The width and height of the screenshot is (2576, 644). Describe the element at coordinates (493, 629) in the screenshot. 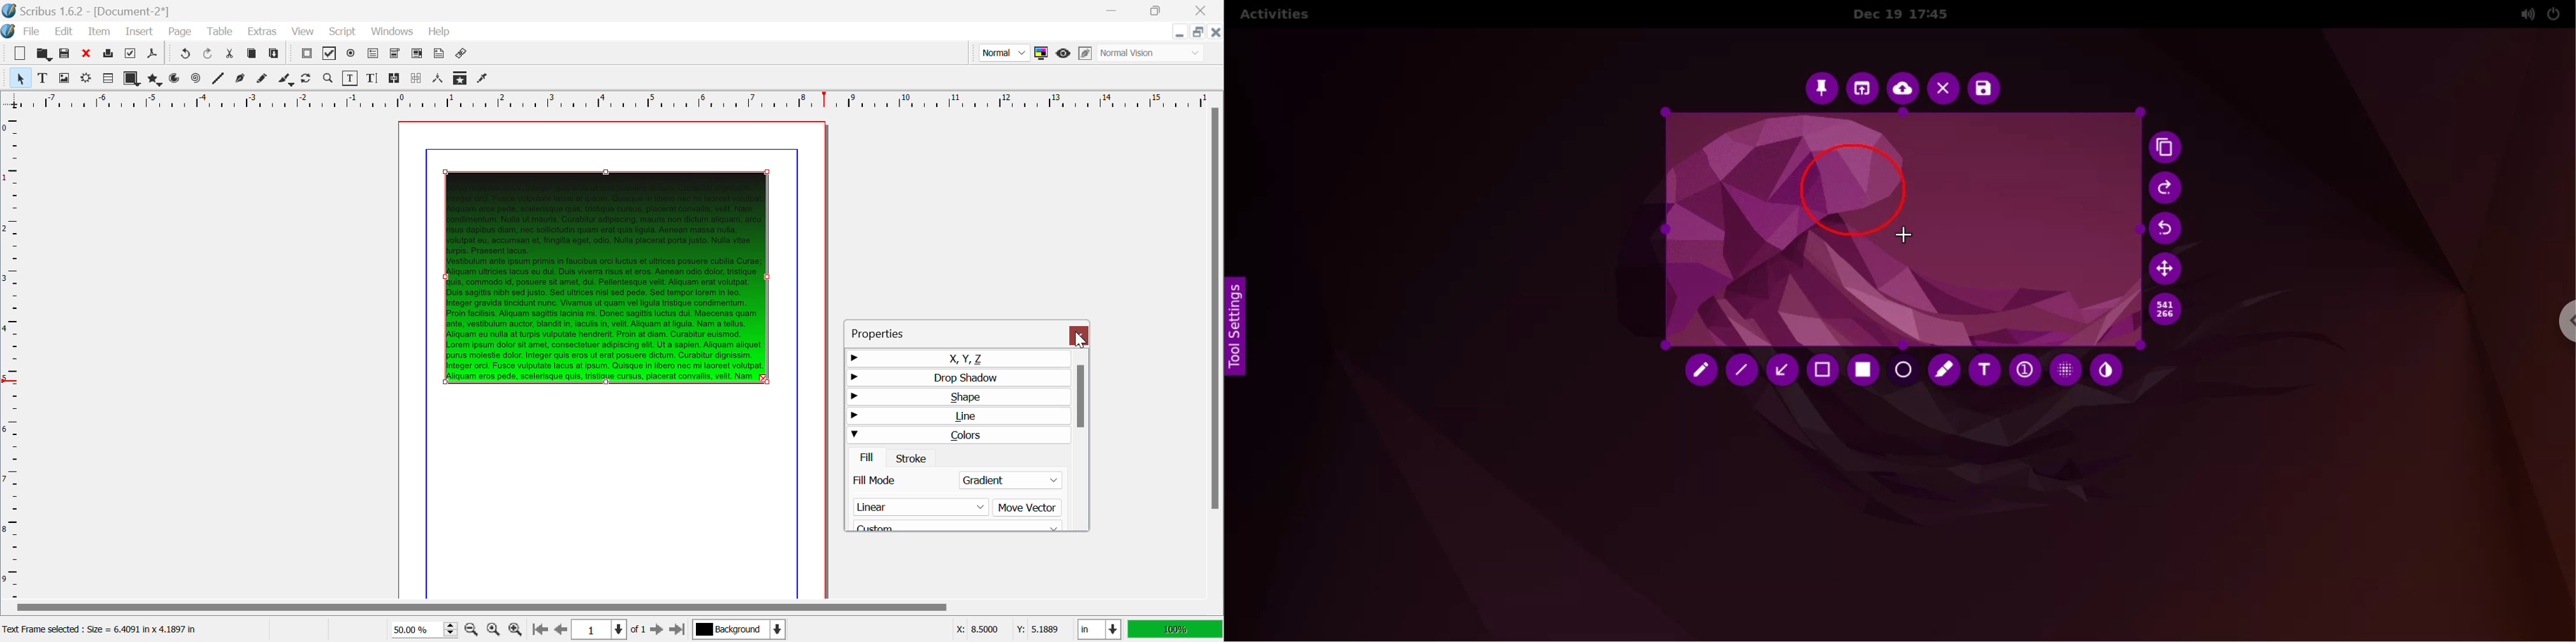

I see `Zoom to 100%` at that location.